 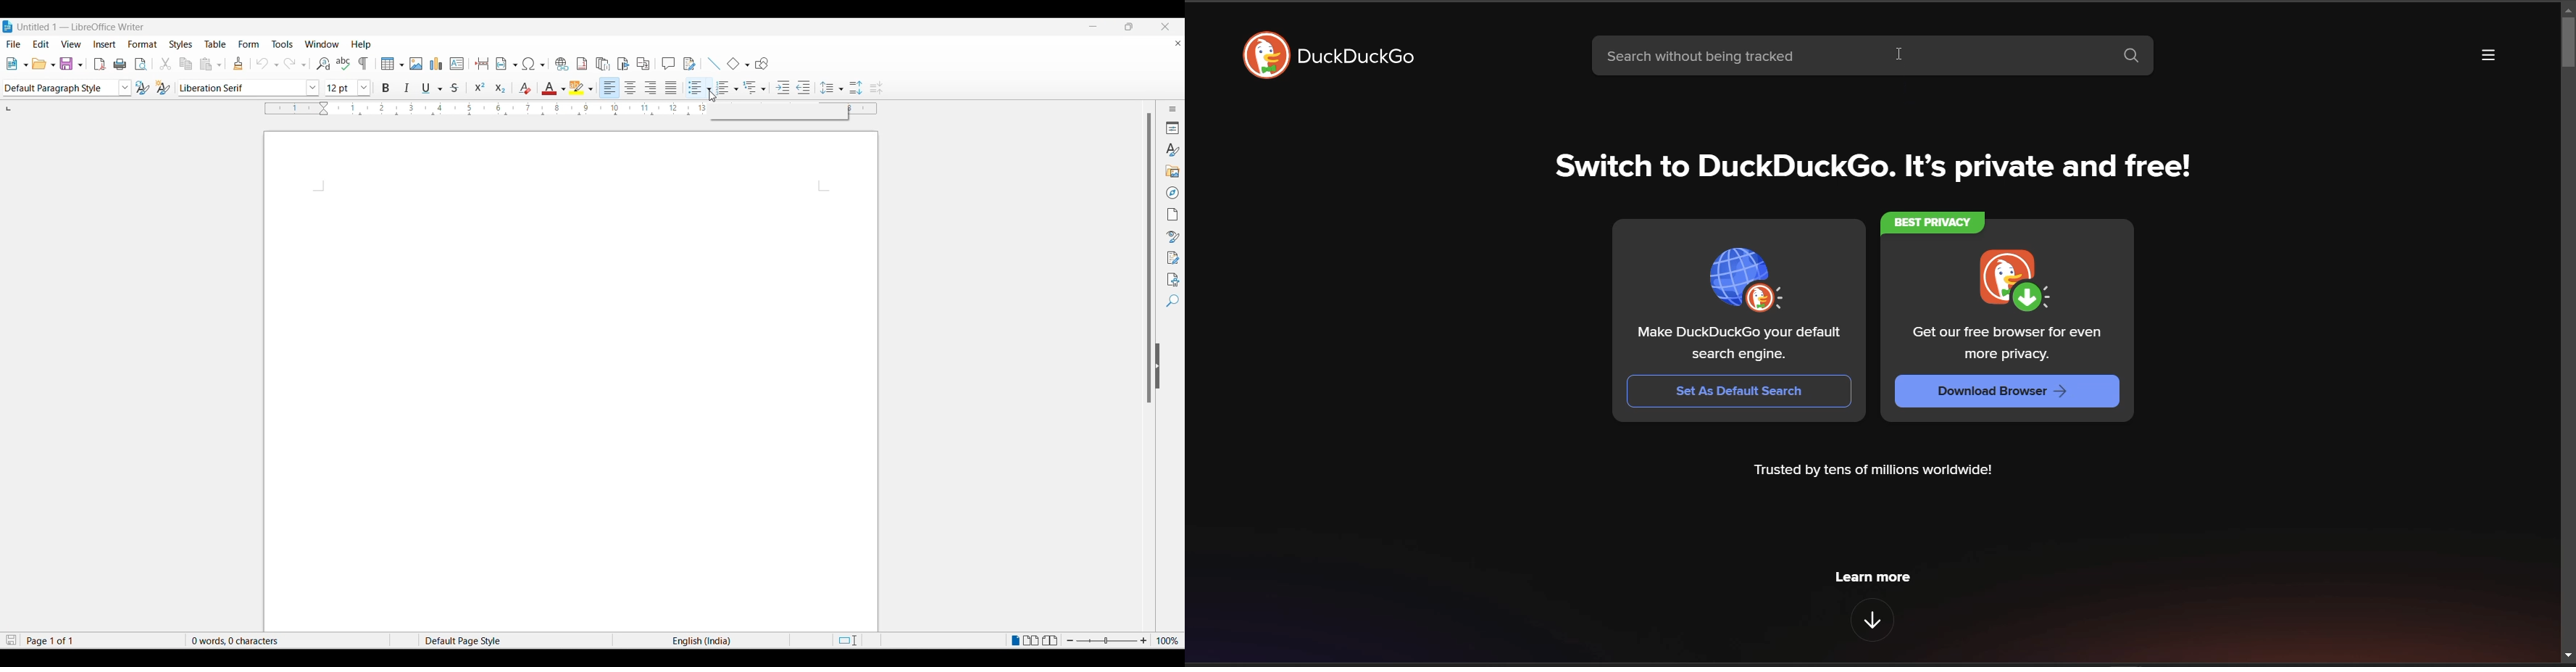 What do you see at coordinates (365, 64) in the screenshot?
I see `toggle formatting` at bounding box center [365, 64].